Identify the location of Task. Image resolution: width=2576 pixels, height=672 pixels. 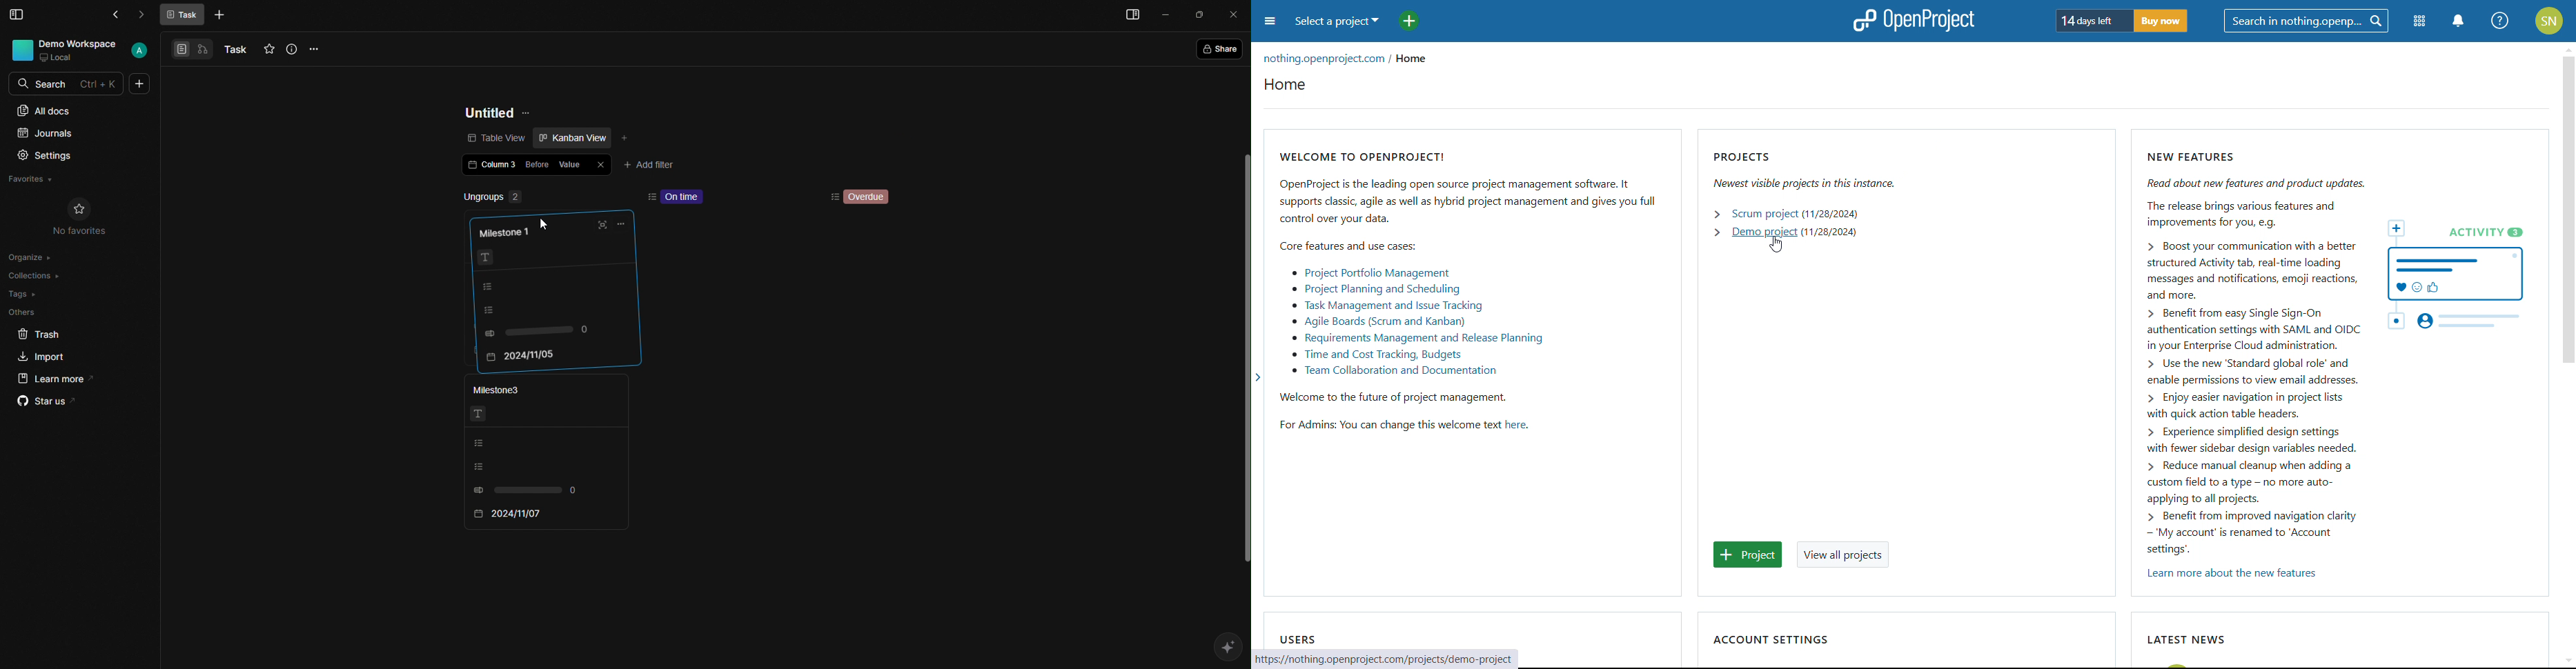
(235, 50).